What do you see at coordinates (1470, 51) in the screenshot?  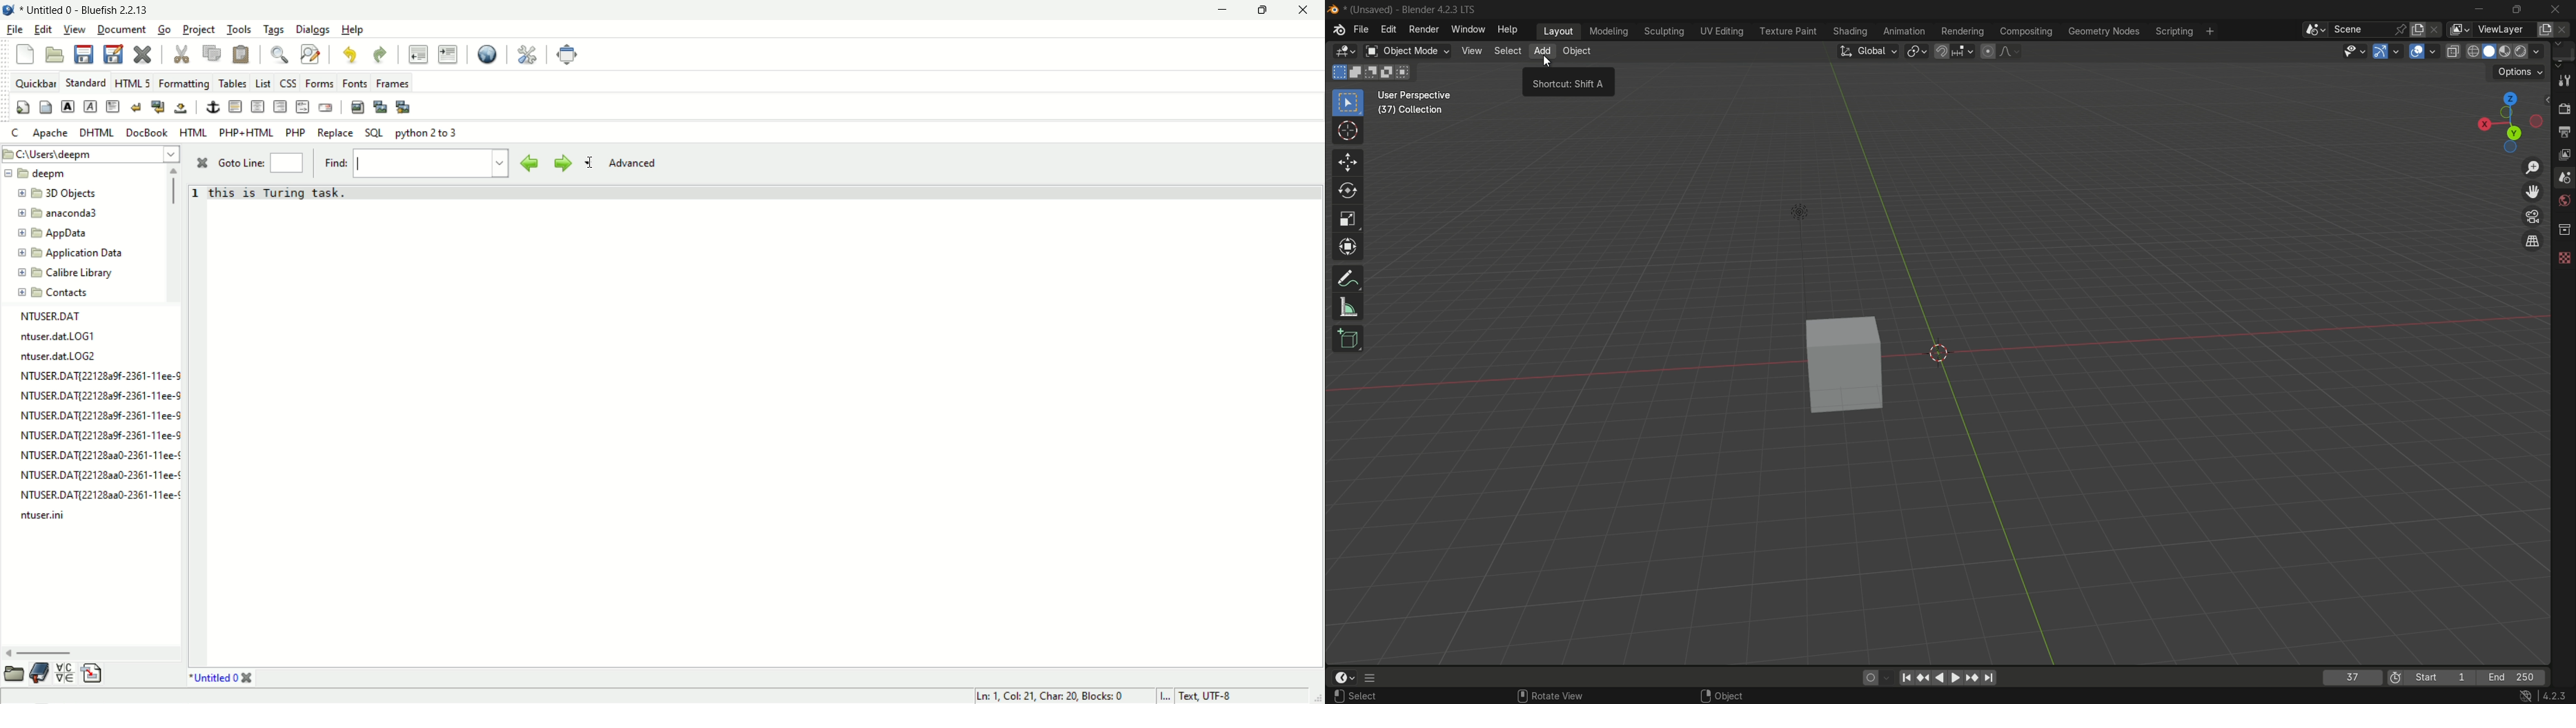 I see `view` at bounding box center [1470, 51].